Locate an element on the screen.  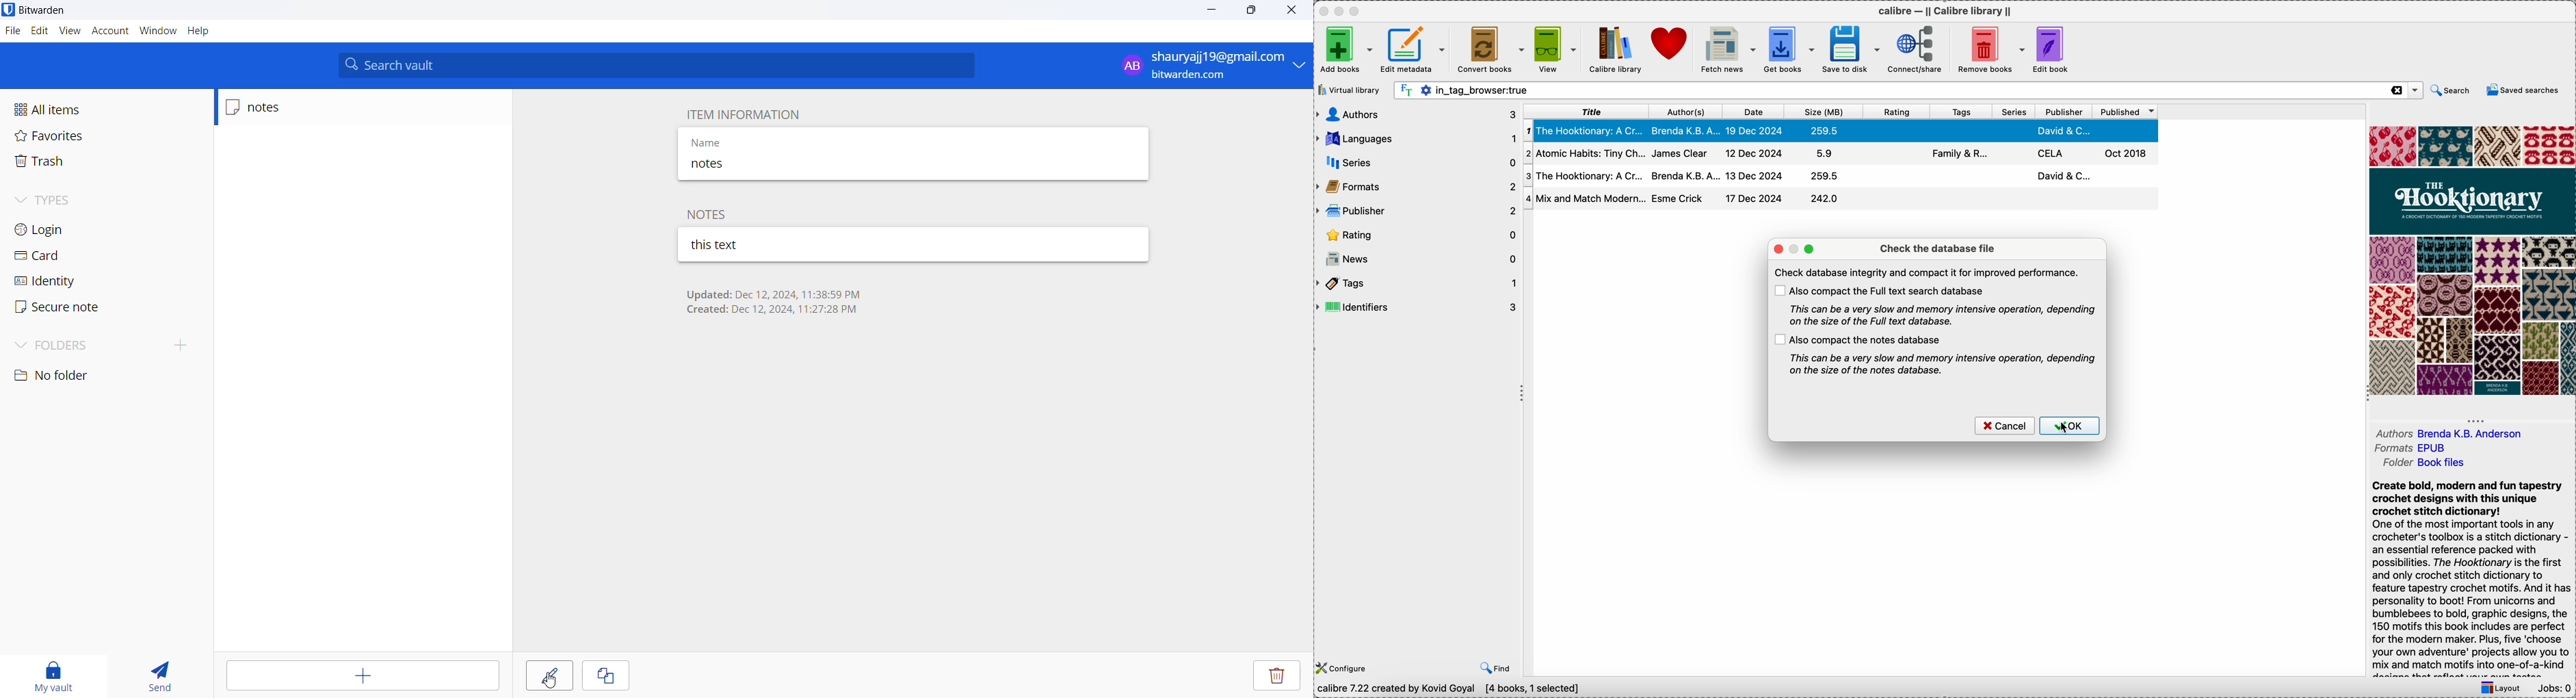
created: Dec 12, 2024 11:27:29 PM is located at coordinates (772, 311).